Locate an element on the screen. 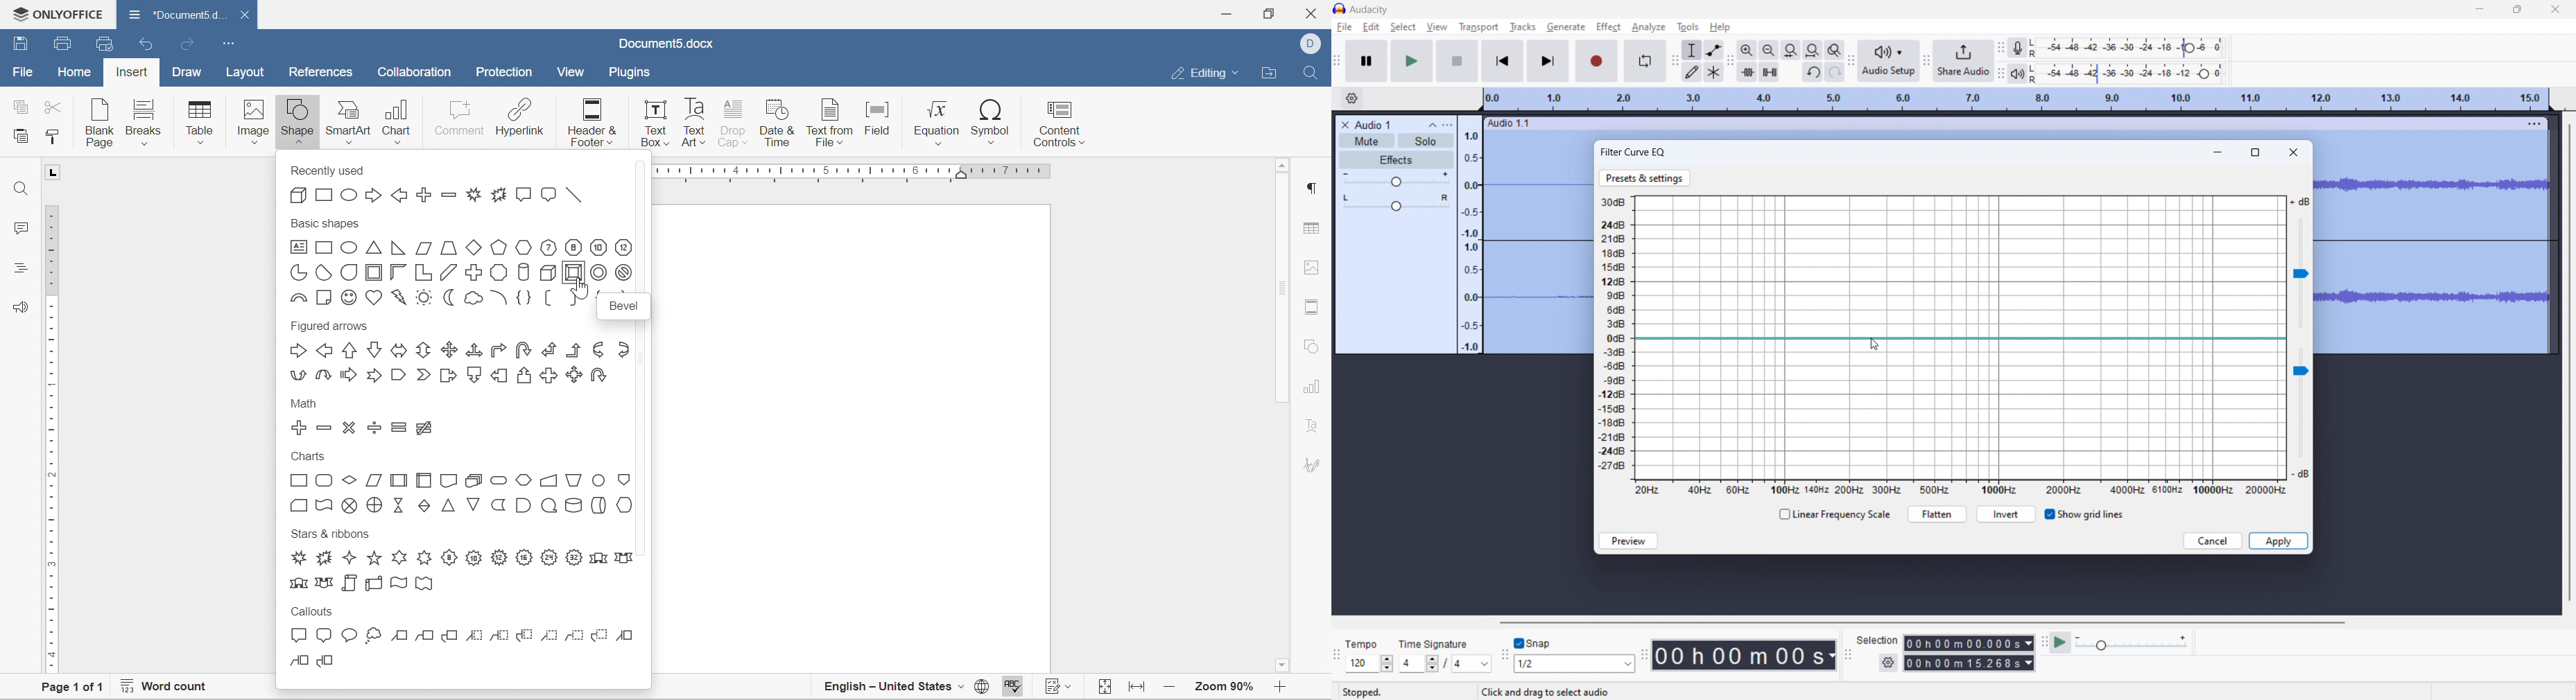  time toolbar is located at coordinates (1646, 660).